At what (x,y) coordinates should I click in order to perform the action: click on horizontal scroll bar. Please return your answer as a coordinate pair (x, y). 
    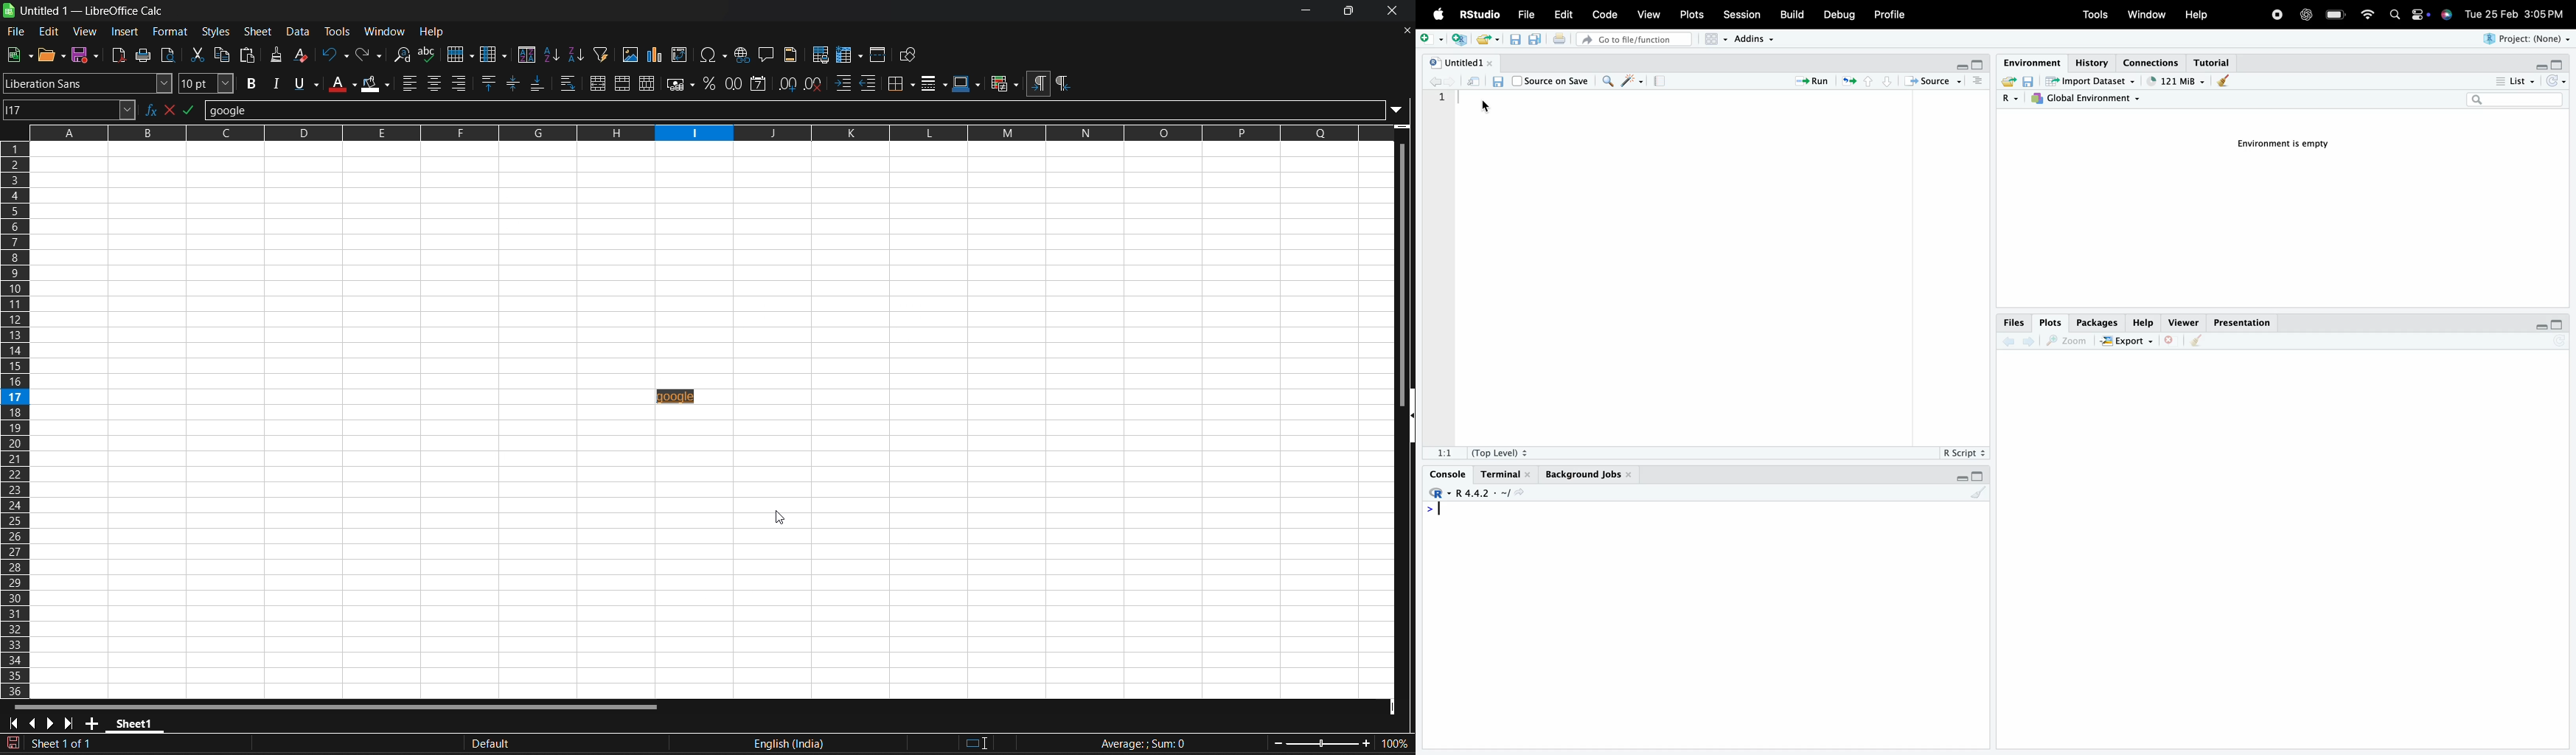
    Looking at the image, I should click on (347, 706).